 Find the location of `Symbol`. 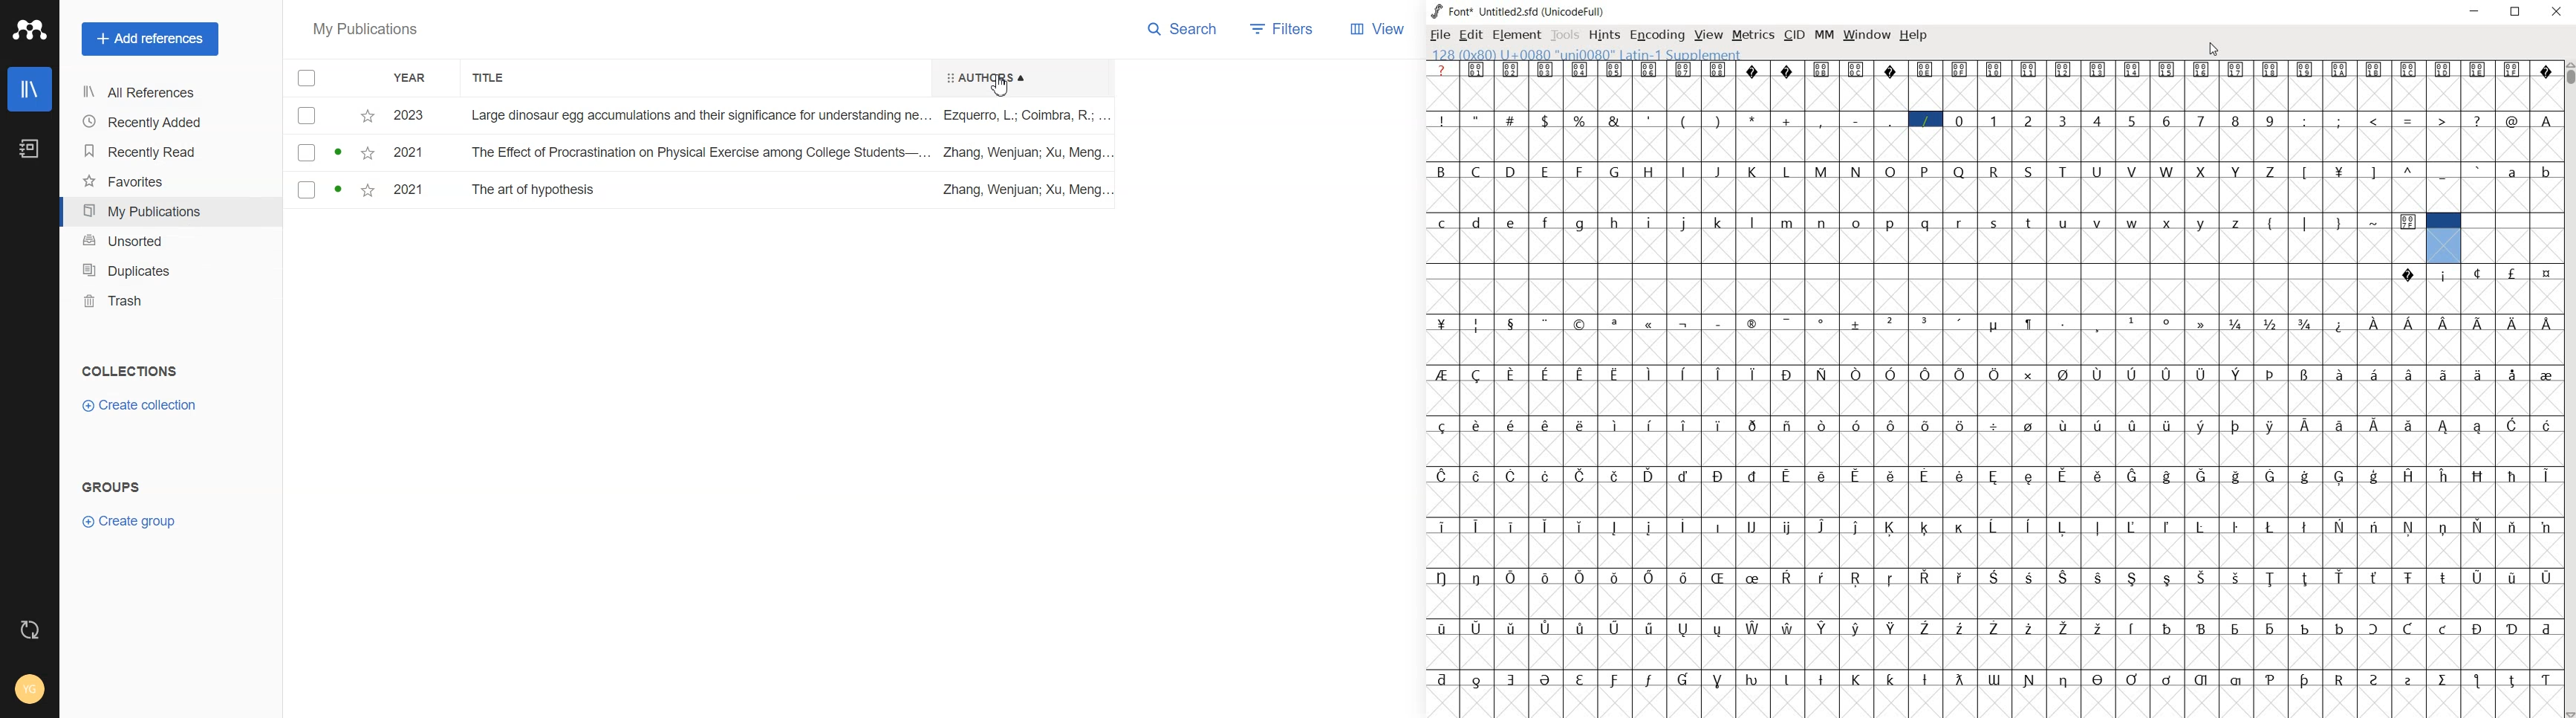

Symbol is located at coordinates (2099, 69).